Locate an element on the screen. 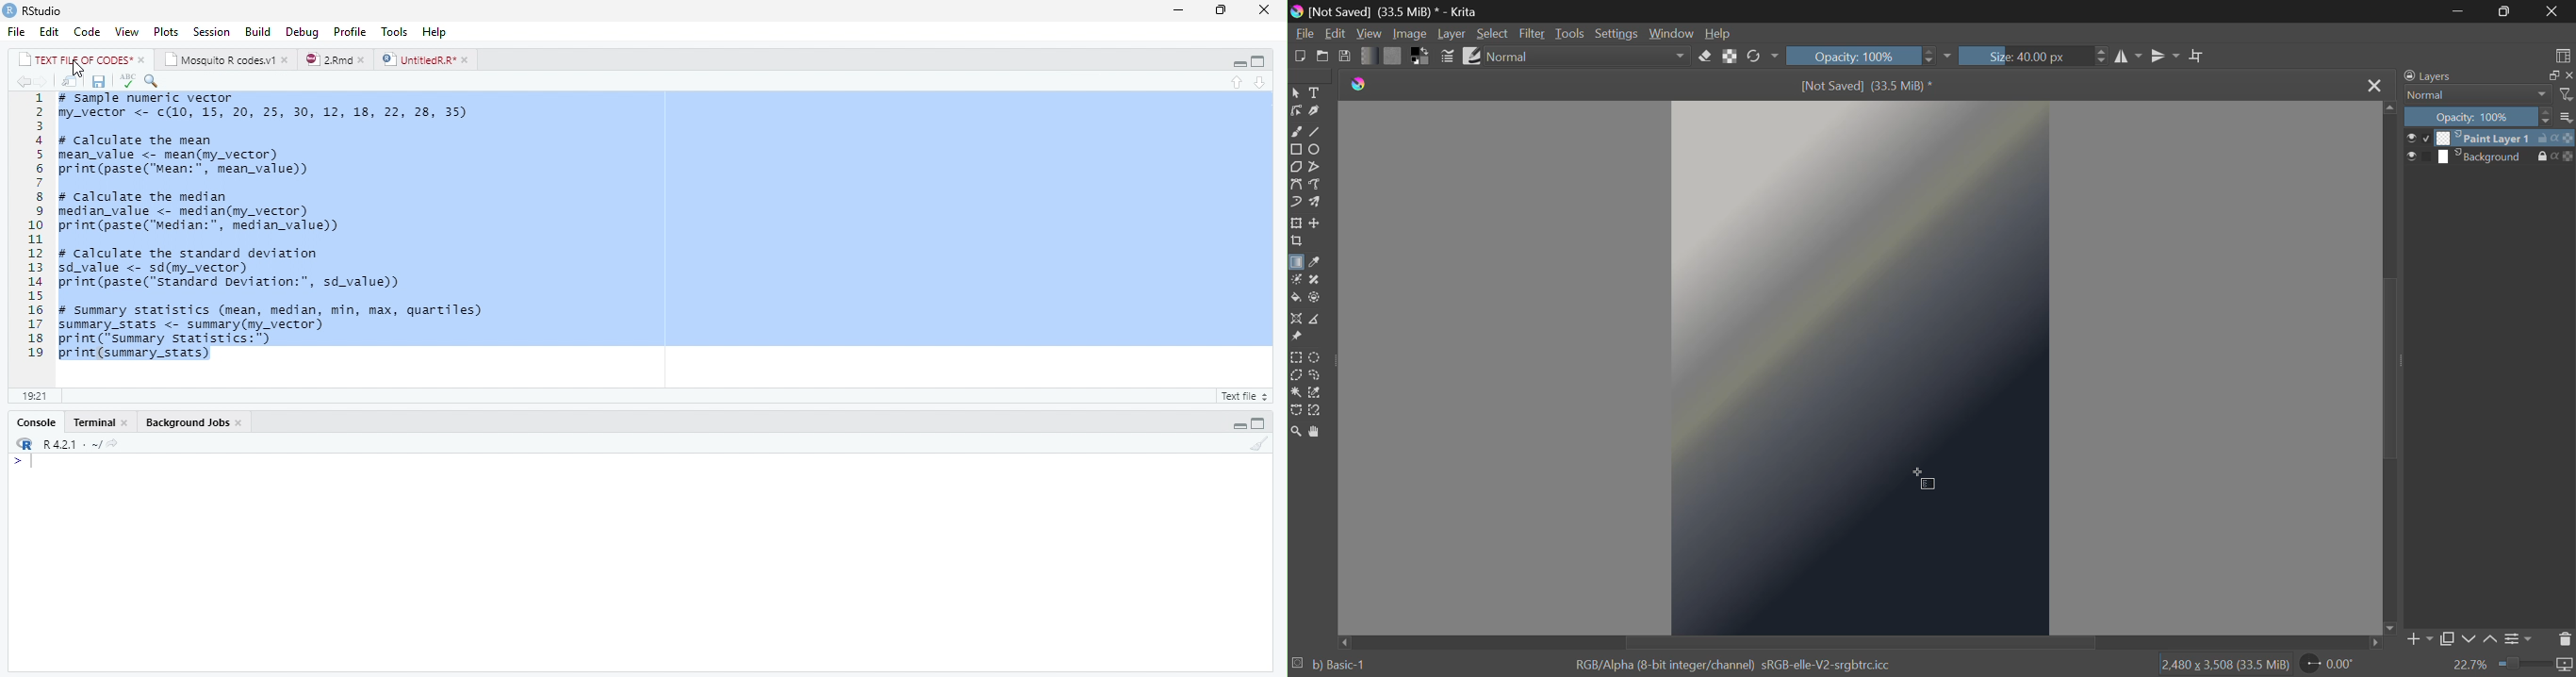  icon is located at coordinates (23, 445).